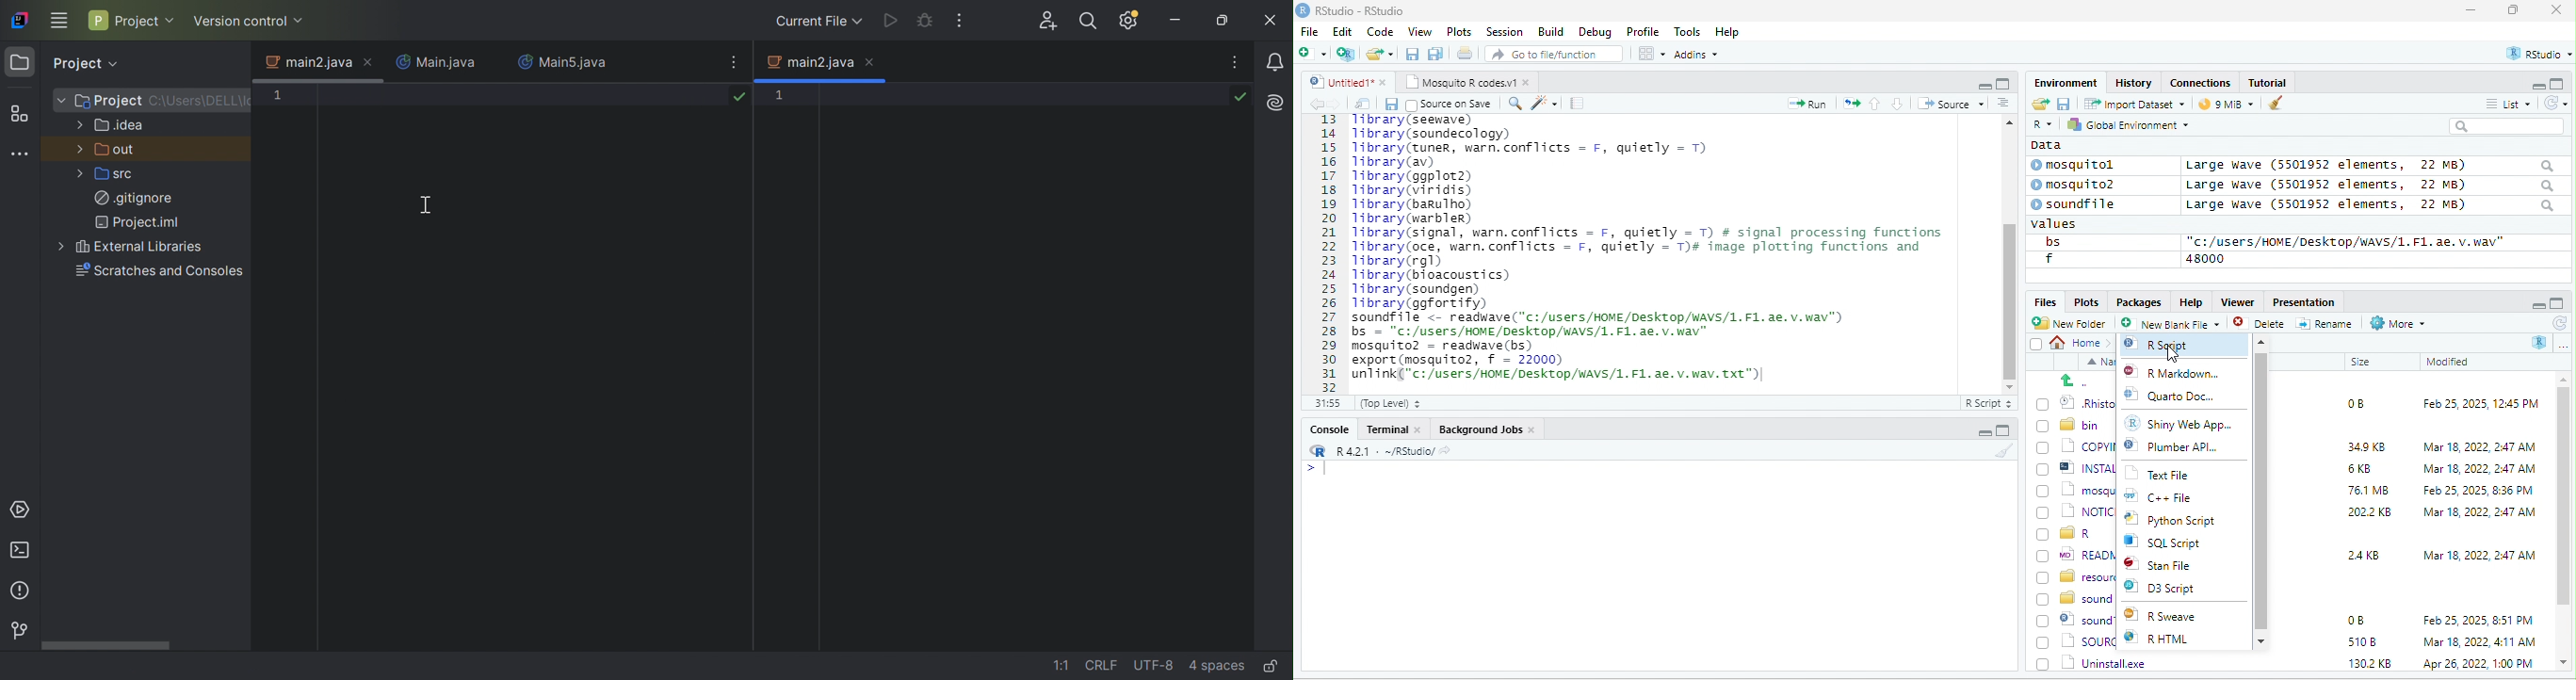 This screenshot has height=700, width=2576. Describe the element at coordinates (1688, 31) in the screenshot. I see `Tools` at that location.